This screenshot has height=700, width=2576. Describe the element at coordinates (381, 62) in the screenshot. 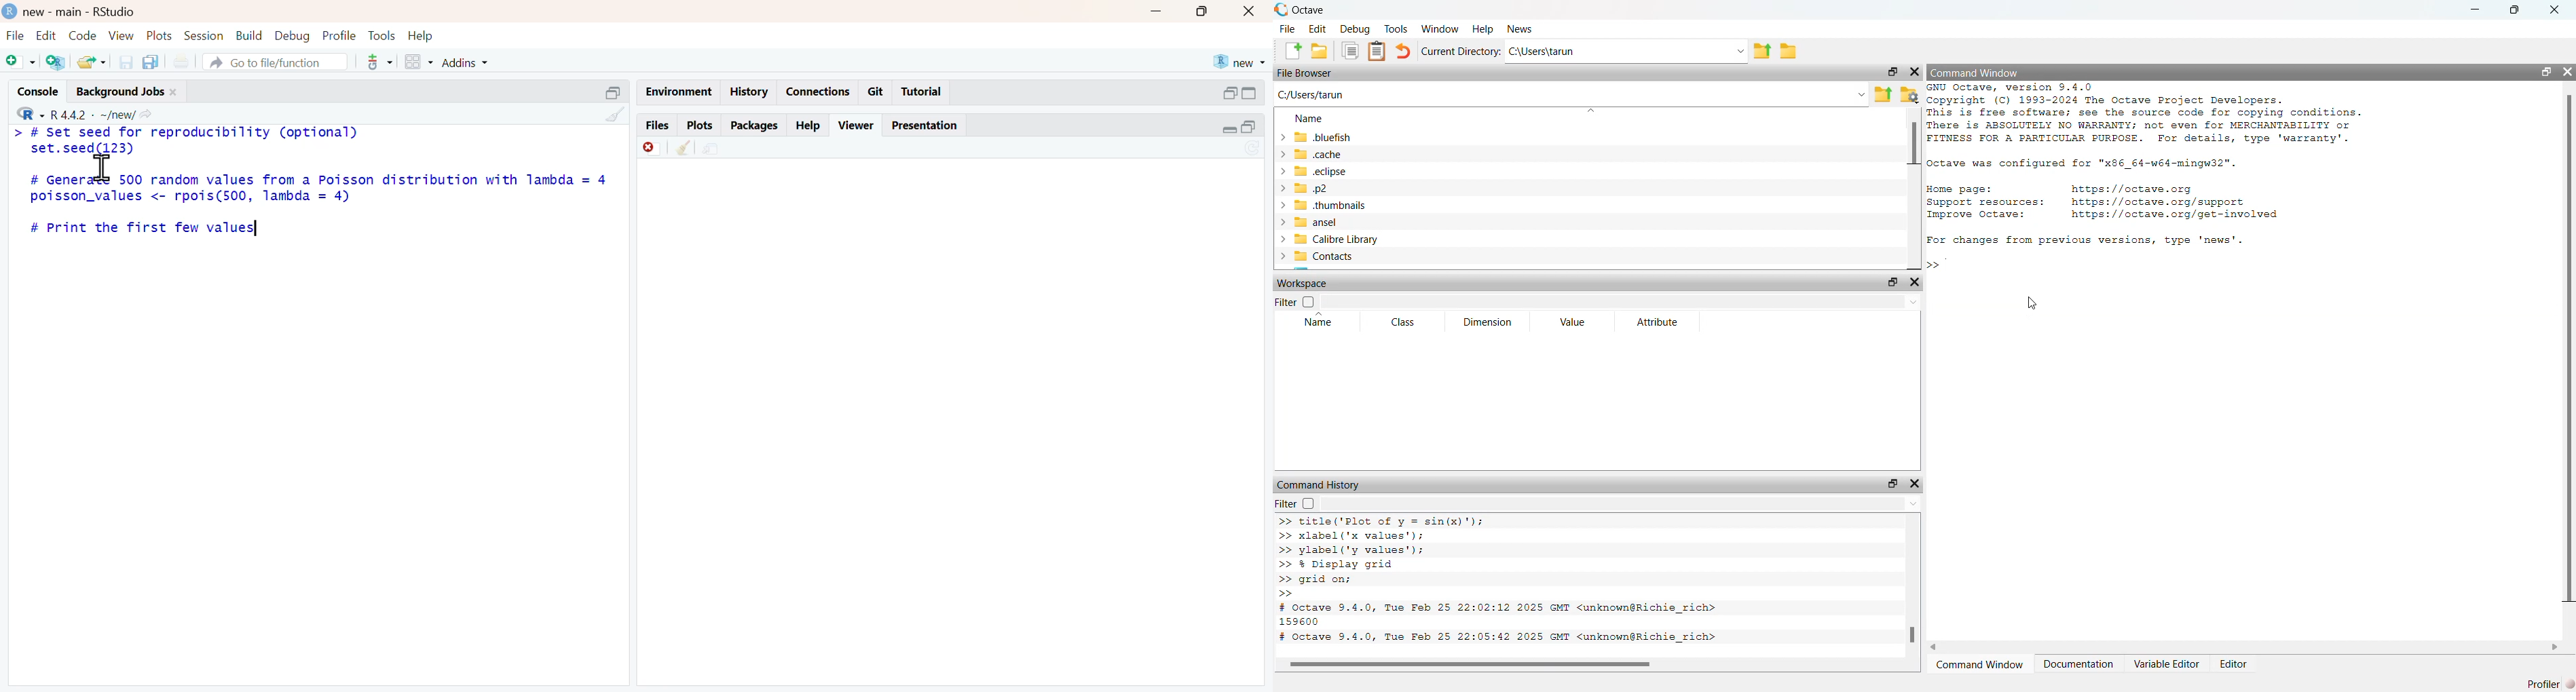

I see `tools` at that location.